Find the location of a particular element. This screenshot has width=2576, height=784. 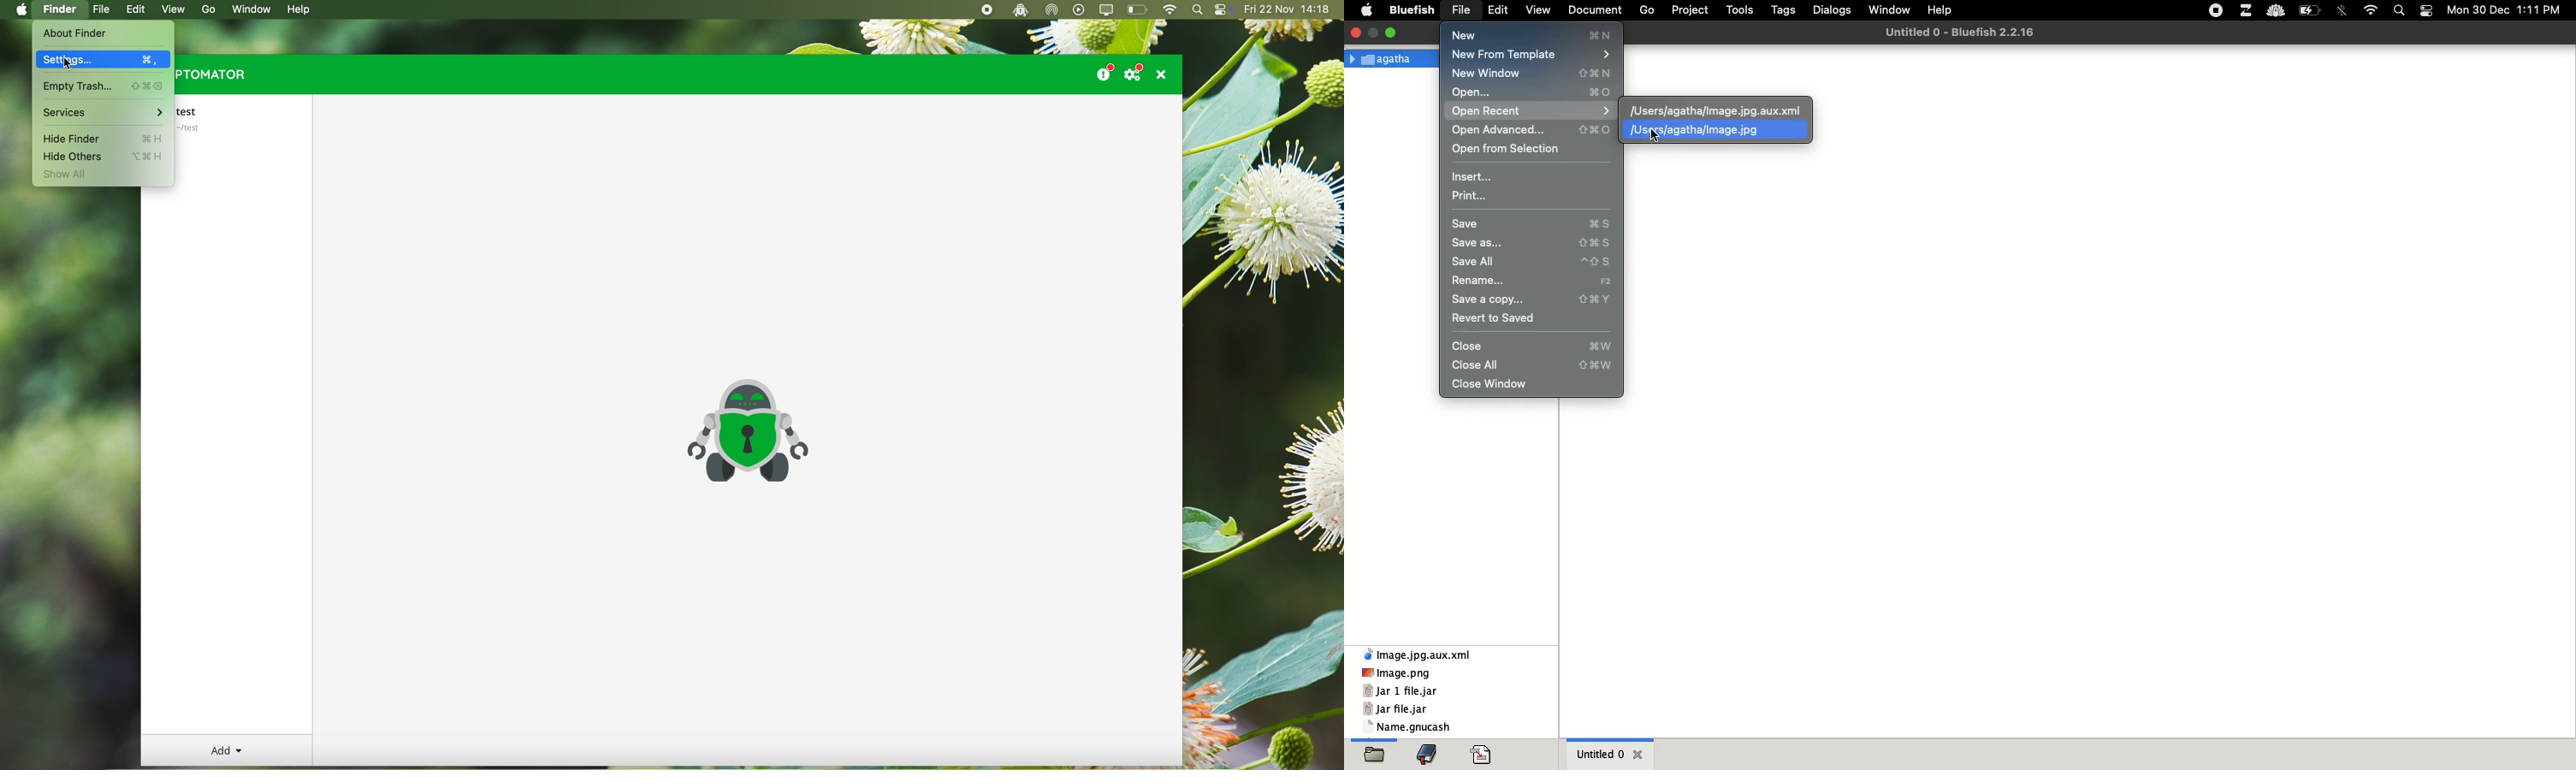

hide finder is located at coordinates (102, 138).